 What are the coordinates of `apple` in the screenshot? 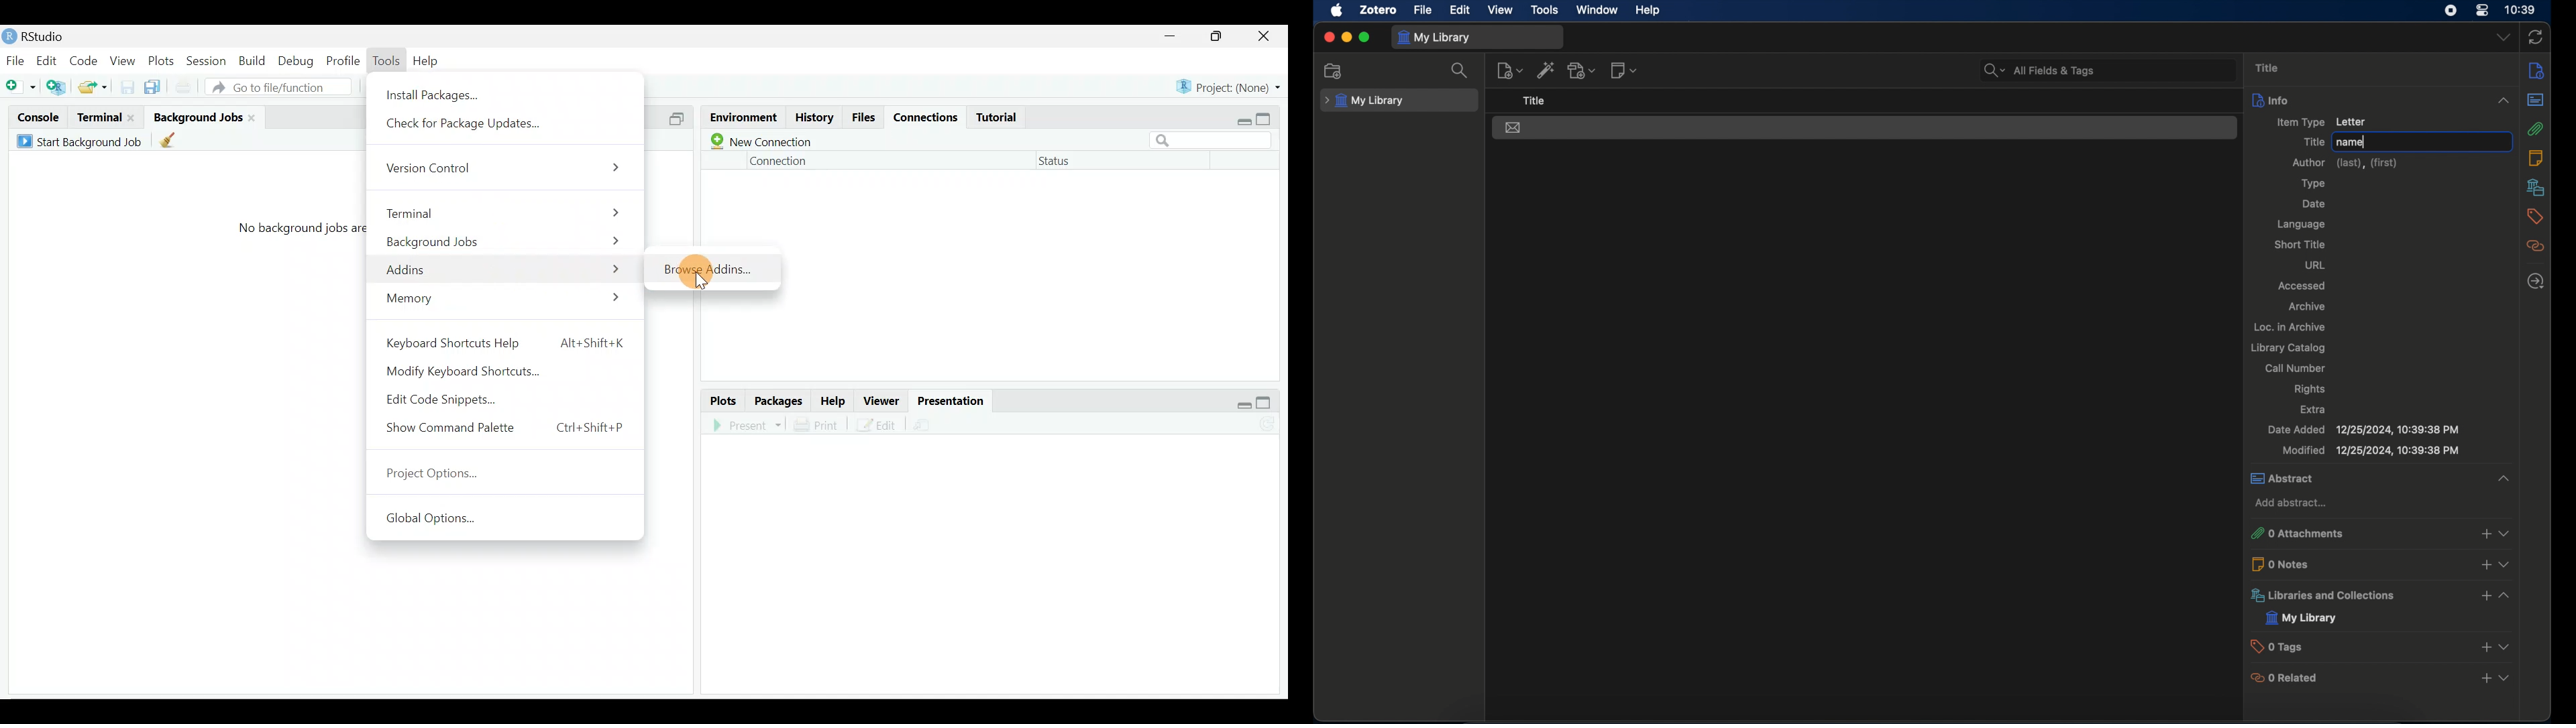 It's located at (1336, 11).